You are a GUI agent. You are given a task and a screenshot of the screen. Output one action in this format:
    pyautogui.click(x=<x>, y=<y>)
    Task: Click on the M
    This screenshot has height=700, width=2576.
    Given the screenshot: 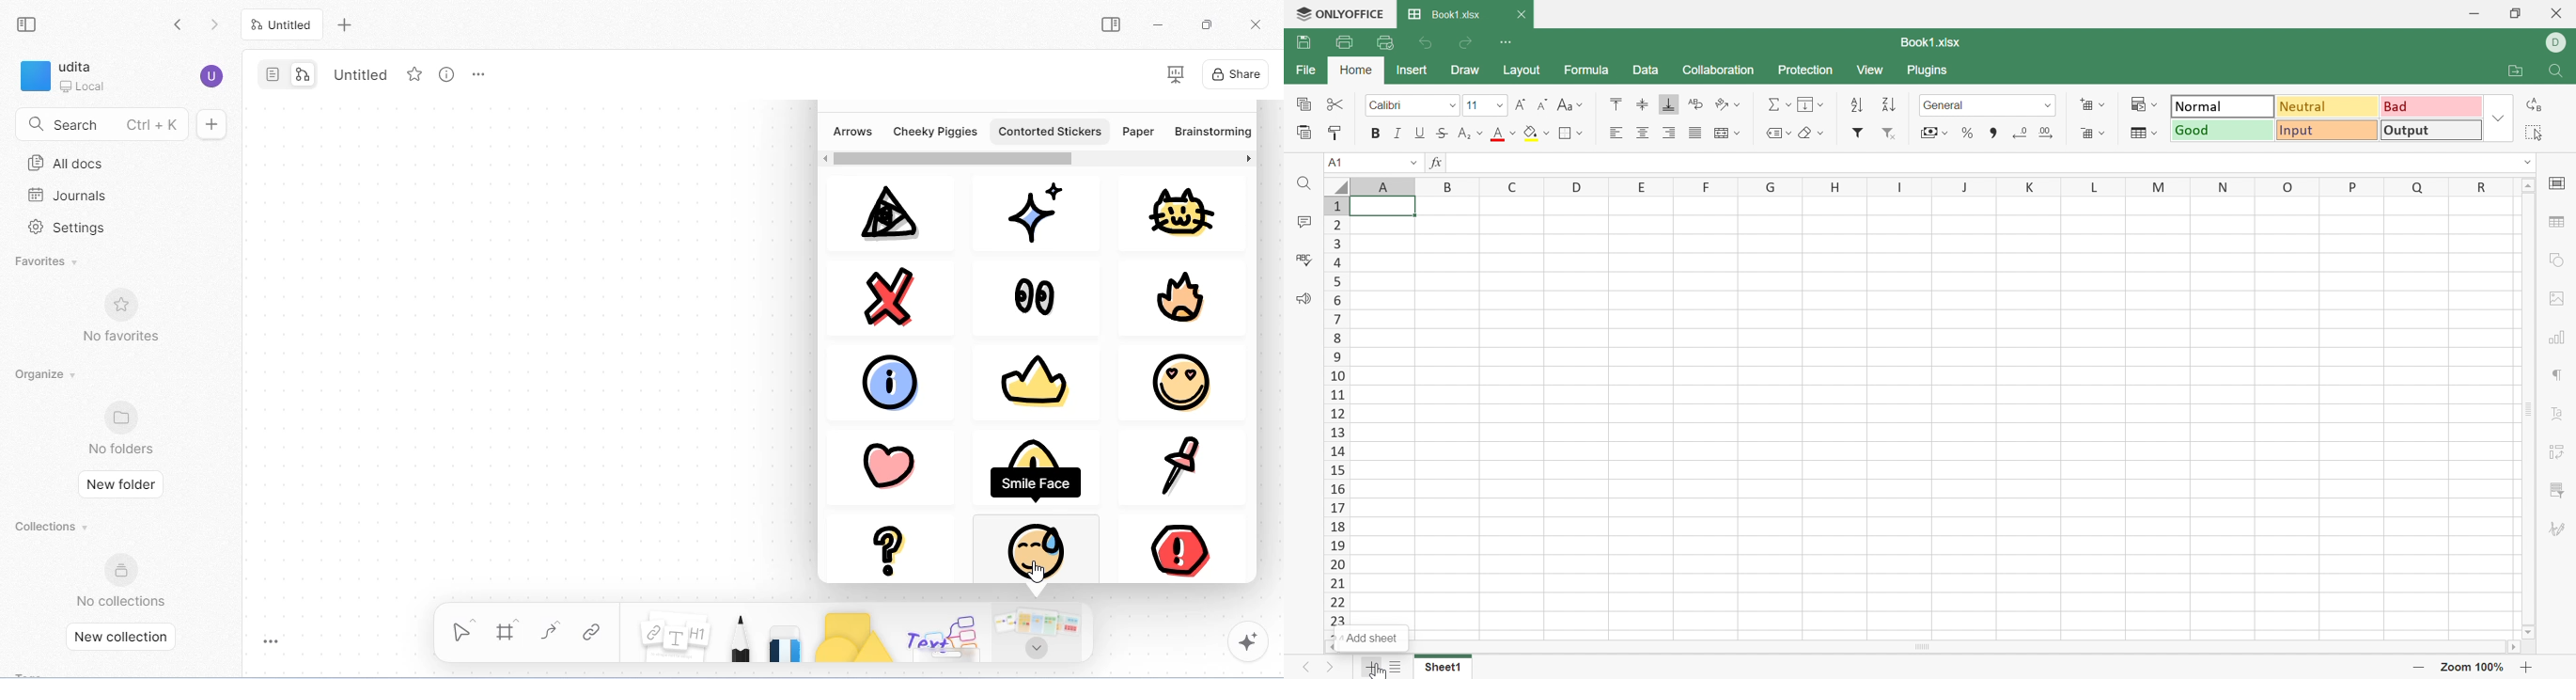 What is the action you would take?
    pyautogui.click(x=2161, y=188)
    